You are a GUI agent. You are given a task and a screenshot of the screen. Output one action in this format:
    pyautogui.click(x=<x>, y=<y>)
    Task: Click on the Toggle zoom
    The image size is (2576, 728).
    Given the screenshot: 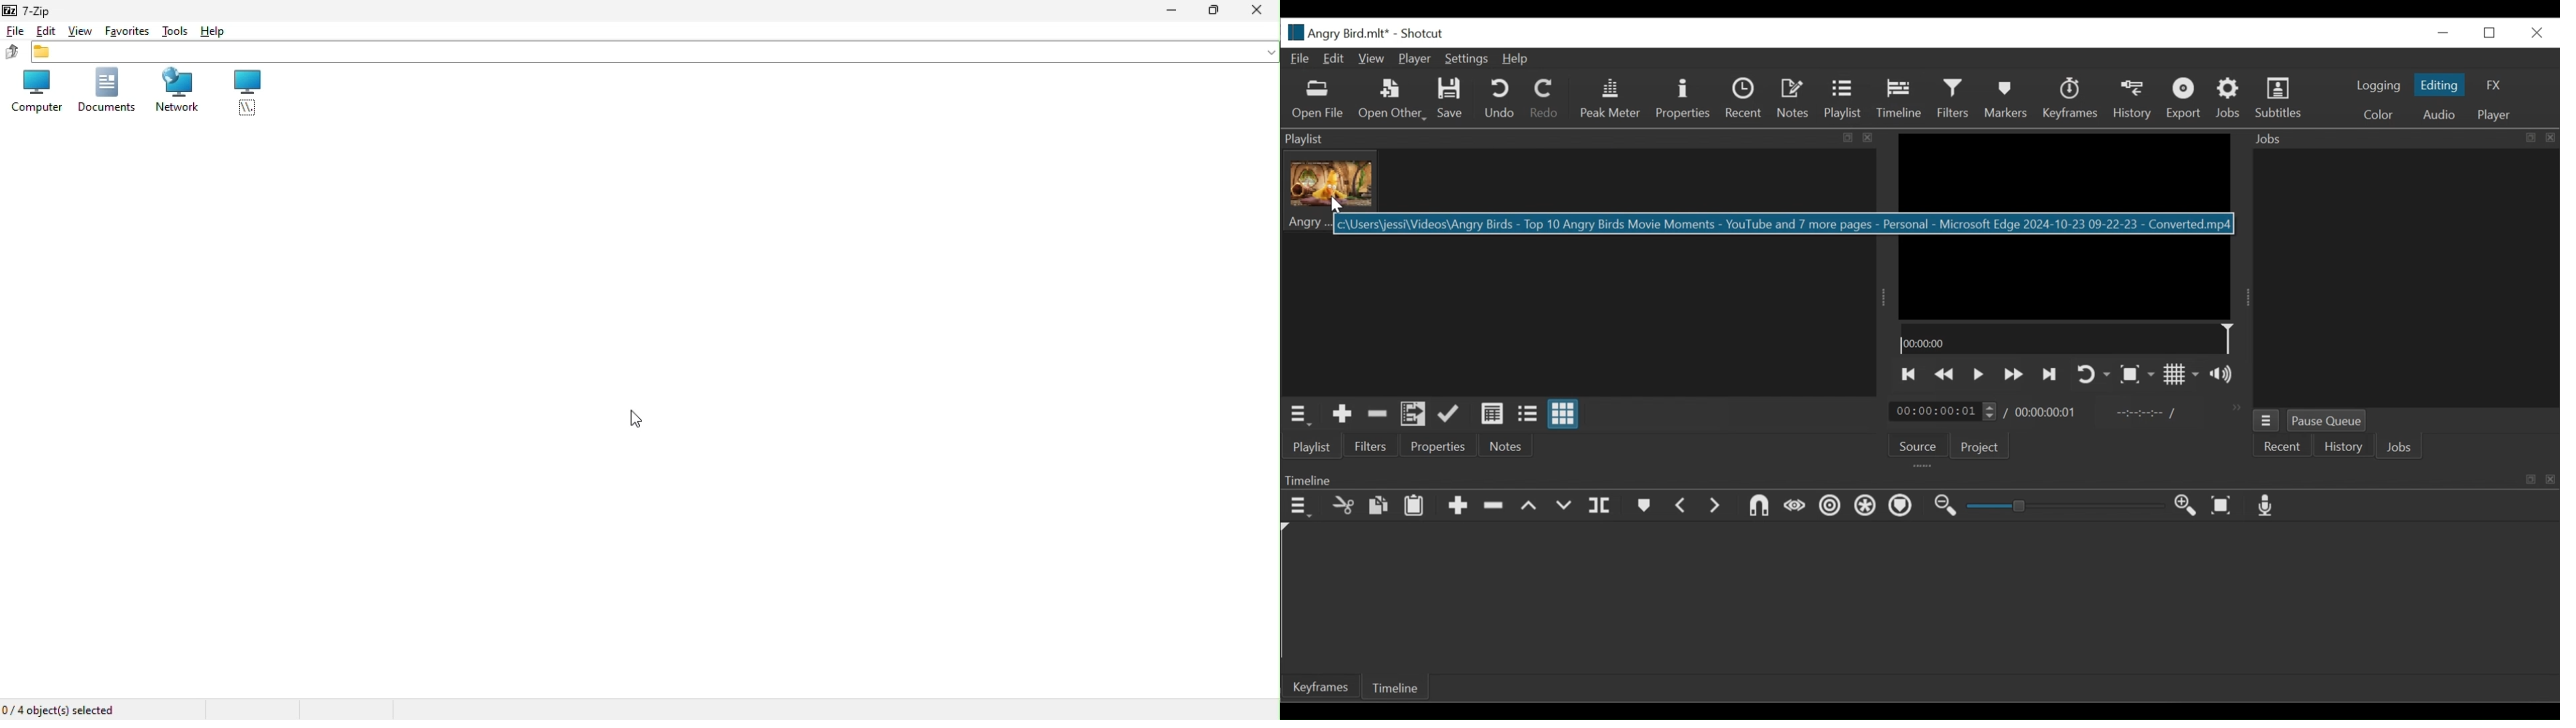 What is the action you would take?
    pyautogui.click(x=2137, y=374)
    